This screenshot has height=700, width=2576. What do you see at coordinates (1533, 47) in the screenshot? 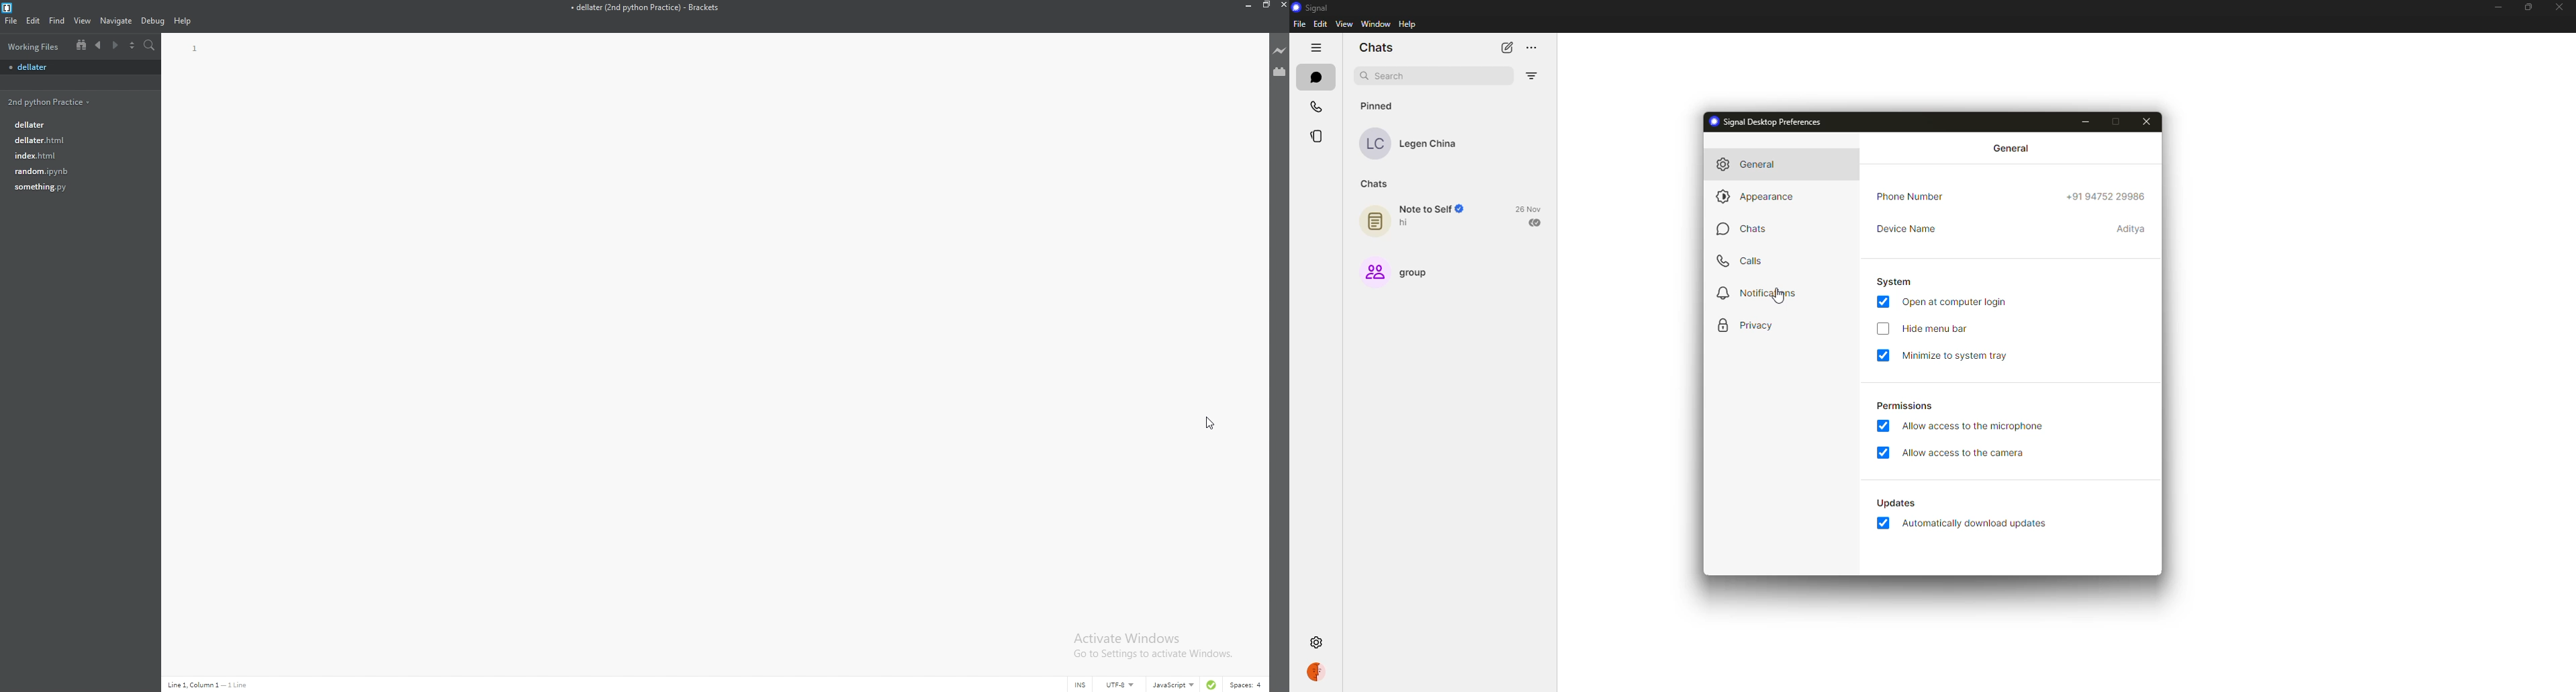
I see `more` at bounding box center [1533, 47].